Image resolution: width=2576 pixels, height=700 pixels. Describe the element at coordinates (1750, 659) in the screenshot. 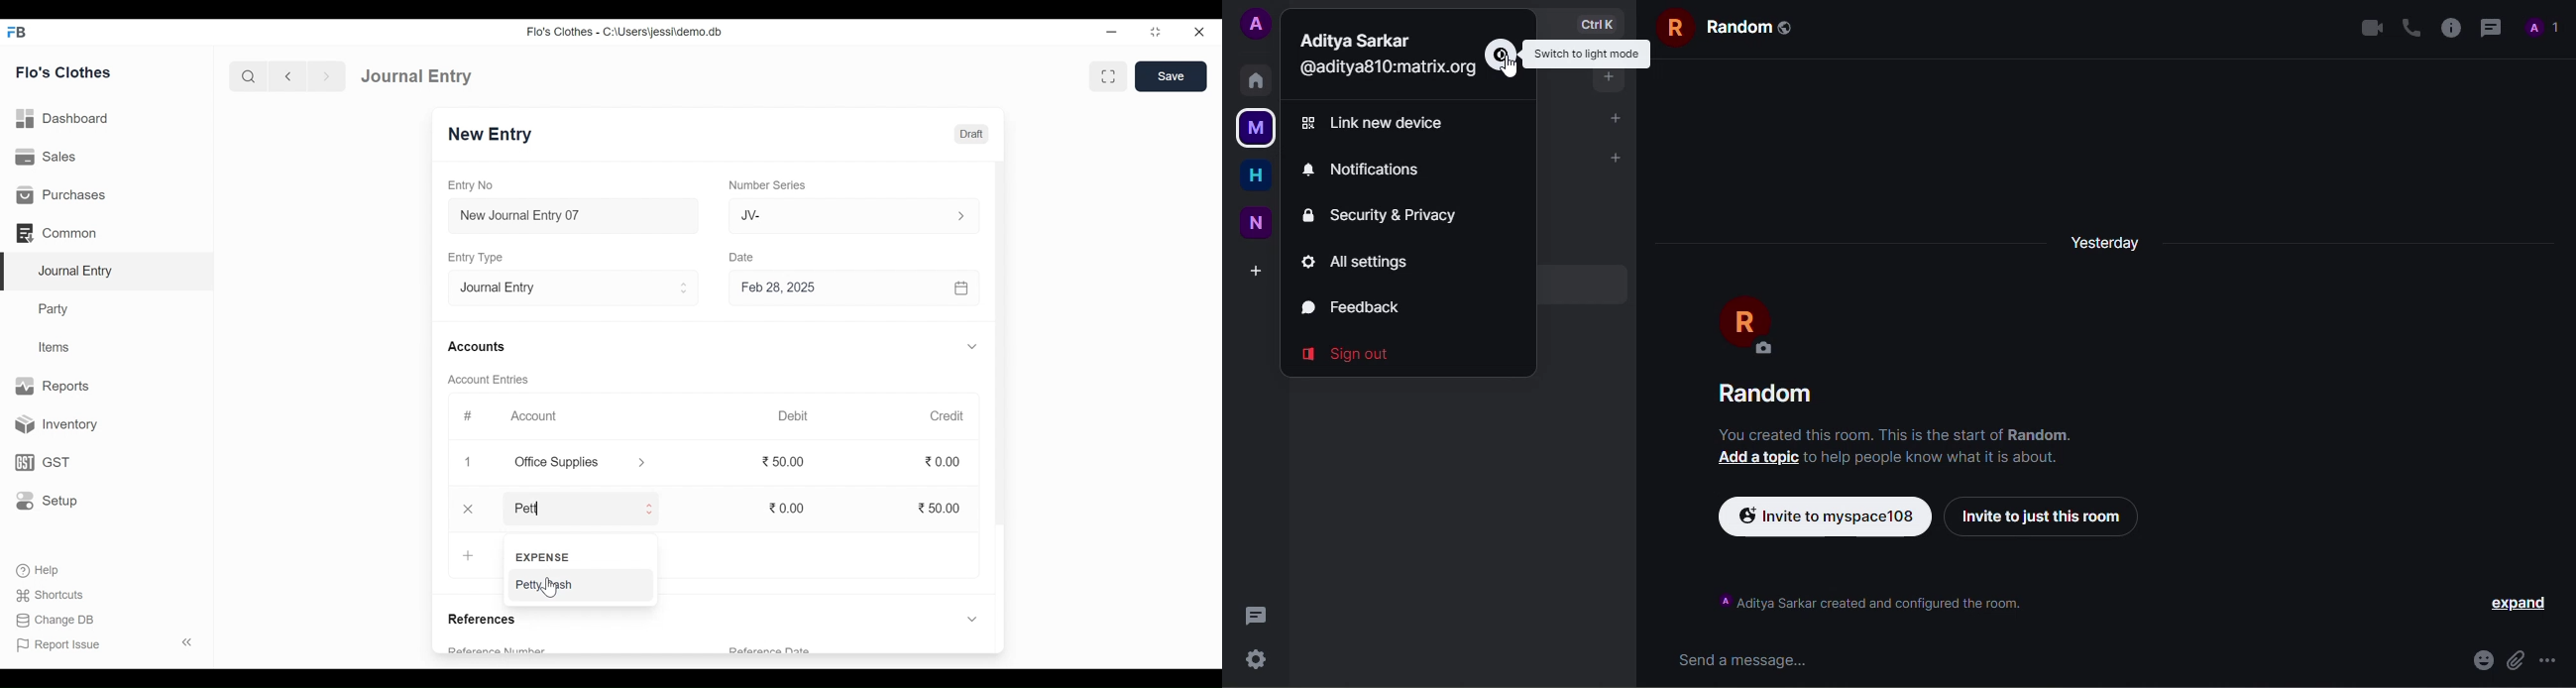

I see `send message` at that location.